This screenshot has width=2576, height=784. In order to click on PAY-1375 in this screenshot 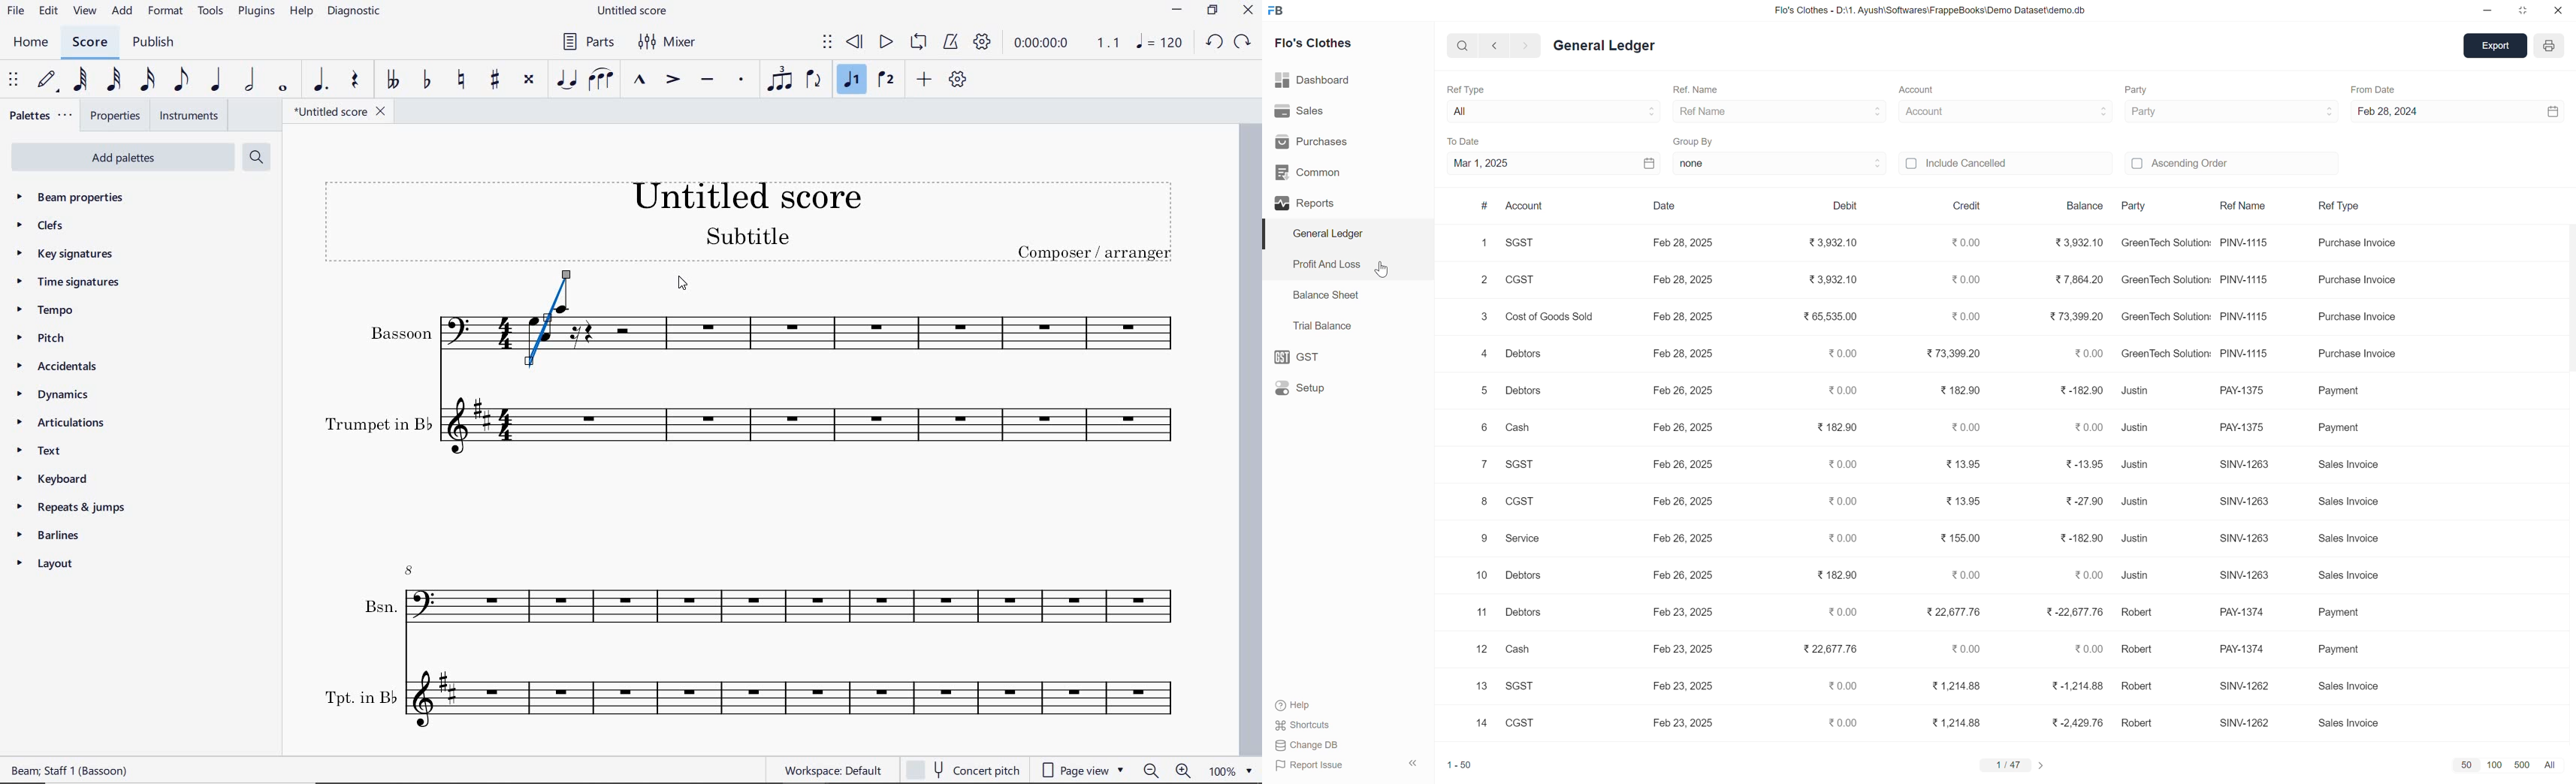, I will do `click(2242, 424)`.